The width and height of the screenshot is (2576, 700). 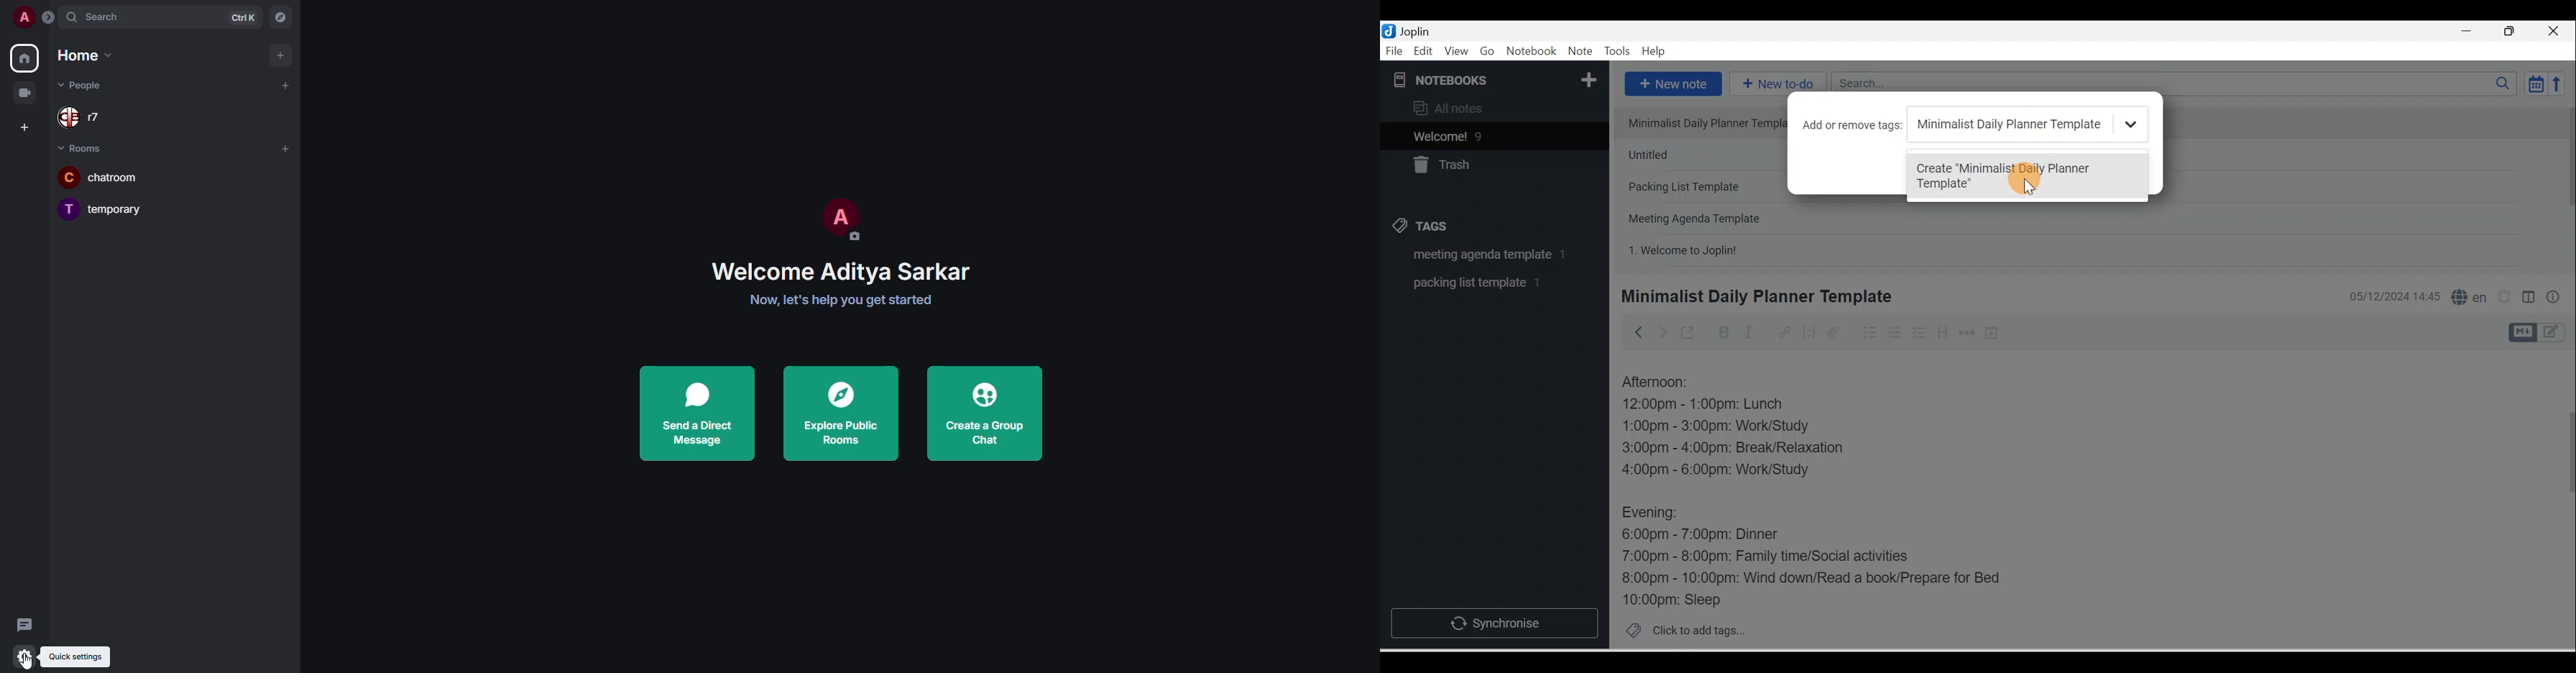 What do you see at coordinates (1531, 52) in the screenshot?
I see `Notebook` at bounding box center [1531, 52].